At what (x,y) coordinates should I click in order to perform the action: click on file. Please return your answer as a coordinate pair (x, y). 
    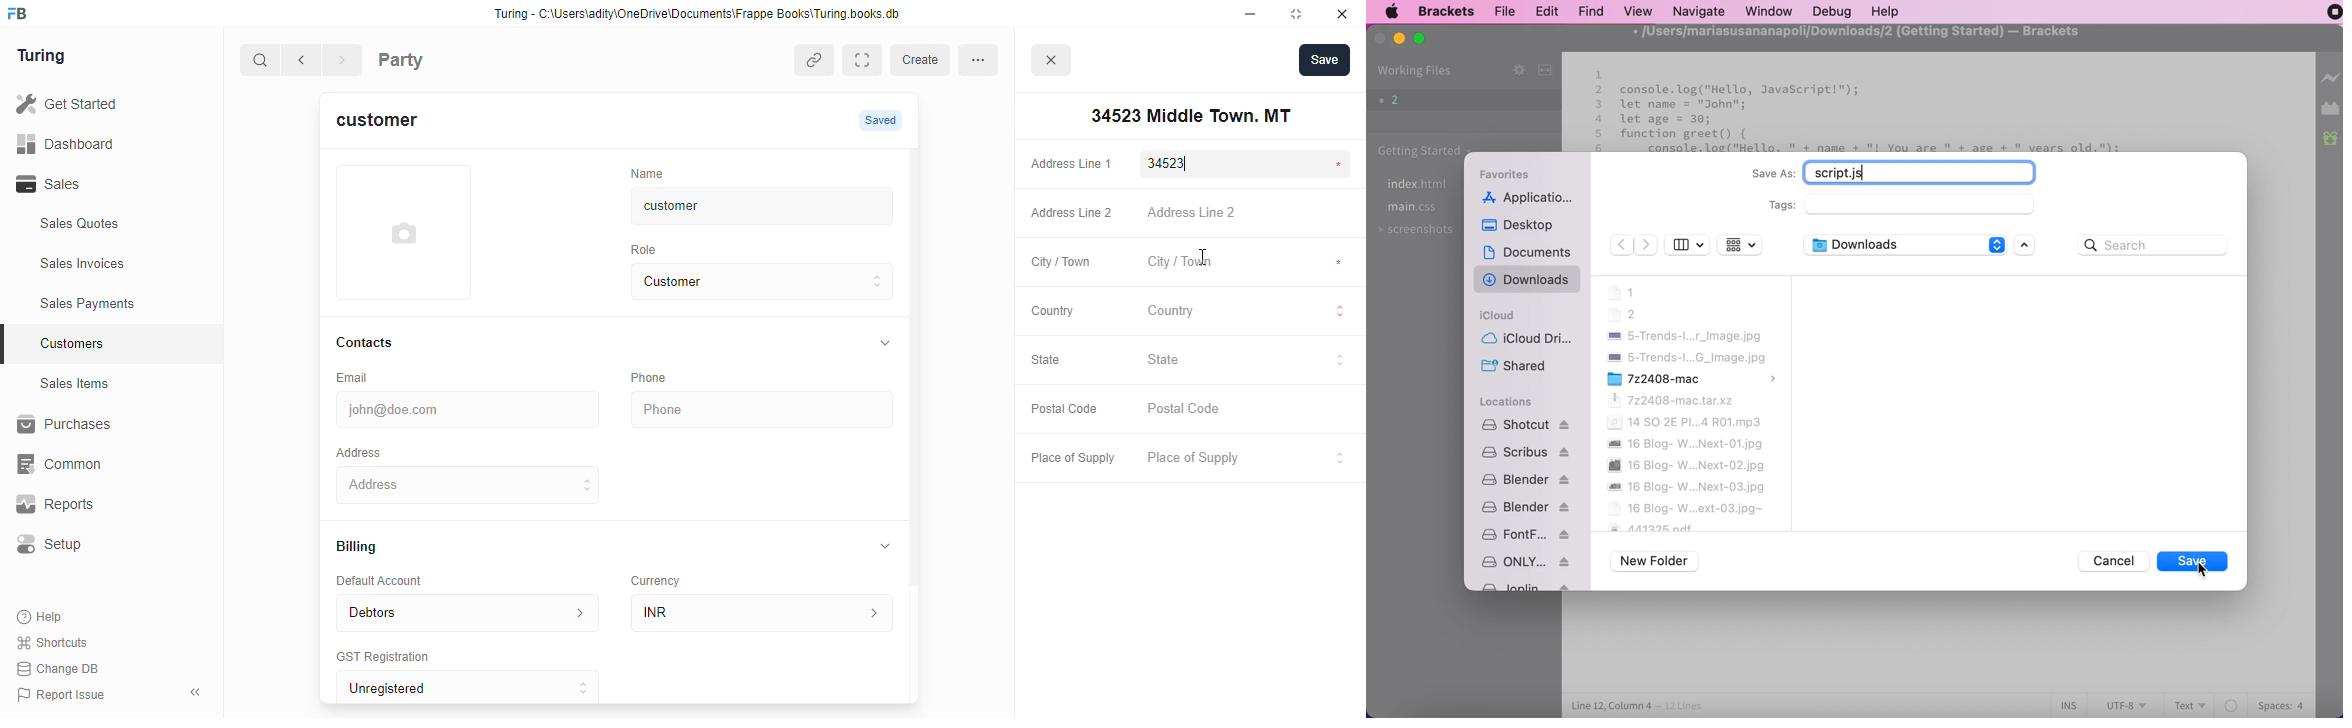
    Looking at the image, I should click on (1505, 12).